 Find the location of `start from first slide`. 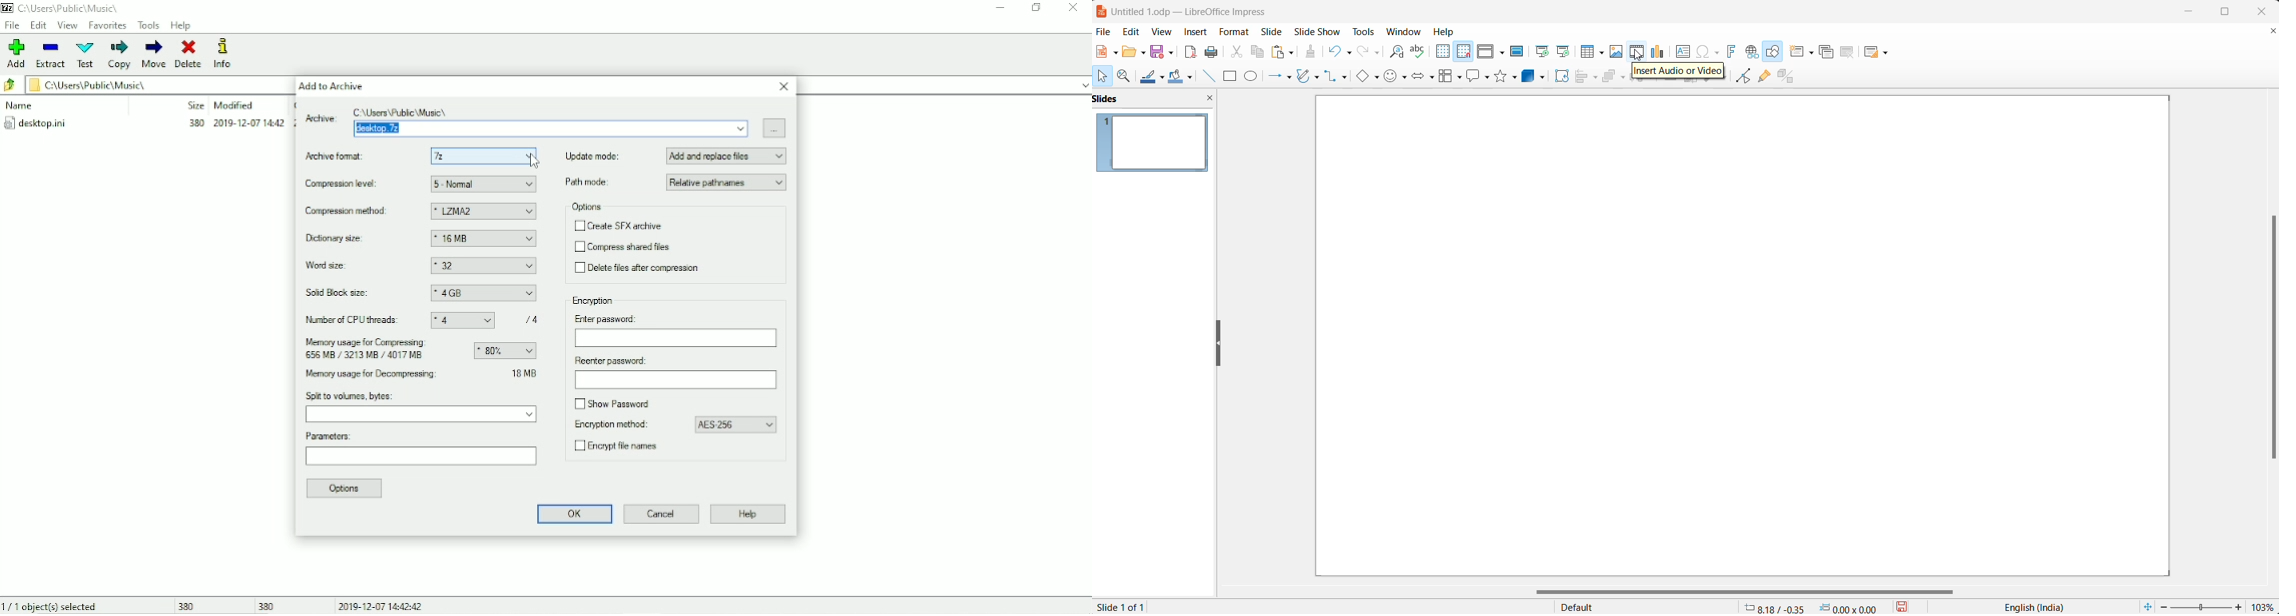

start from first slide is located at coordinates (1542, 52).